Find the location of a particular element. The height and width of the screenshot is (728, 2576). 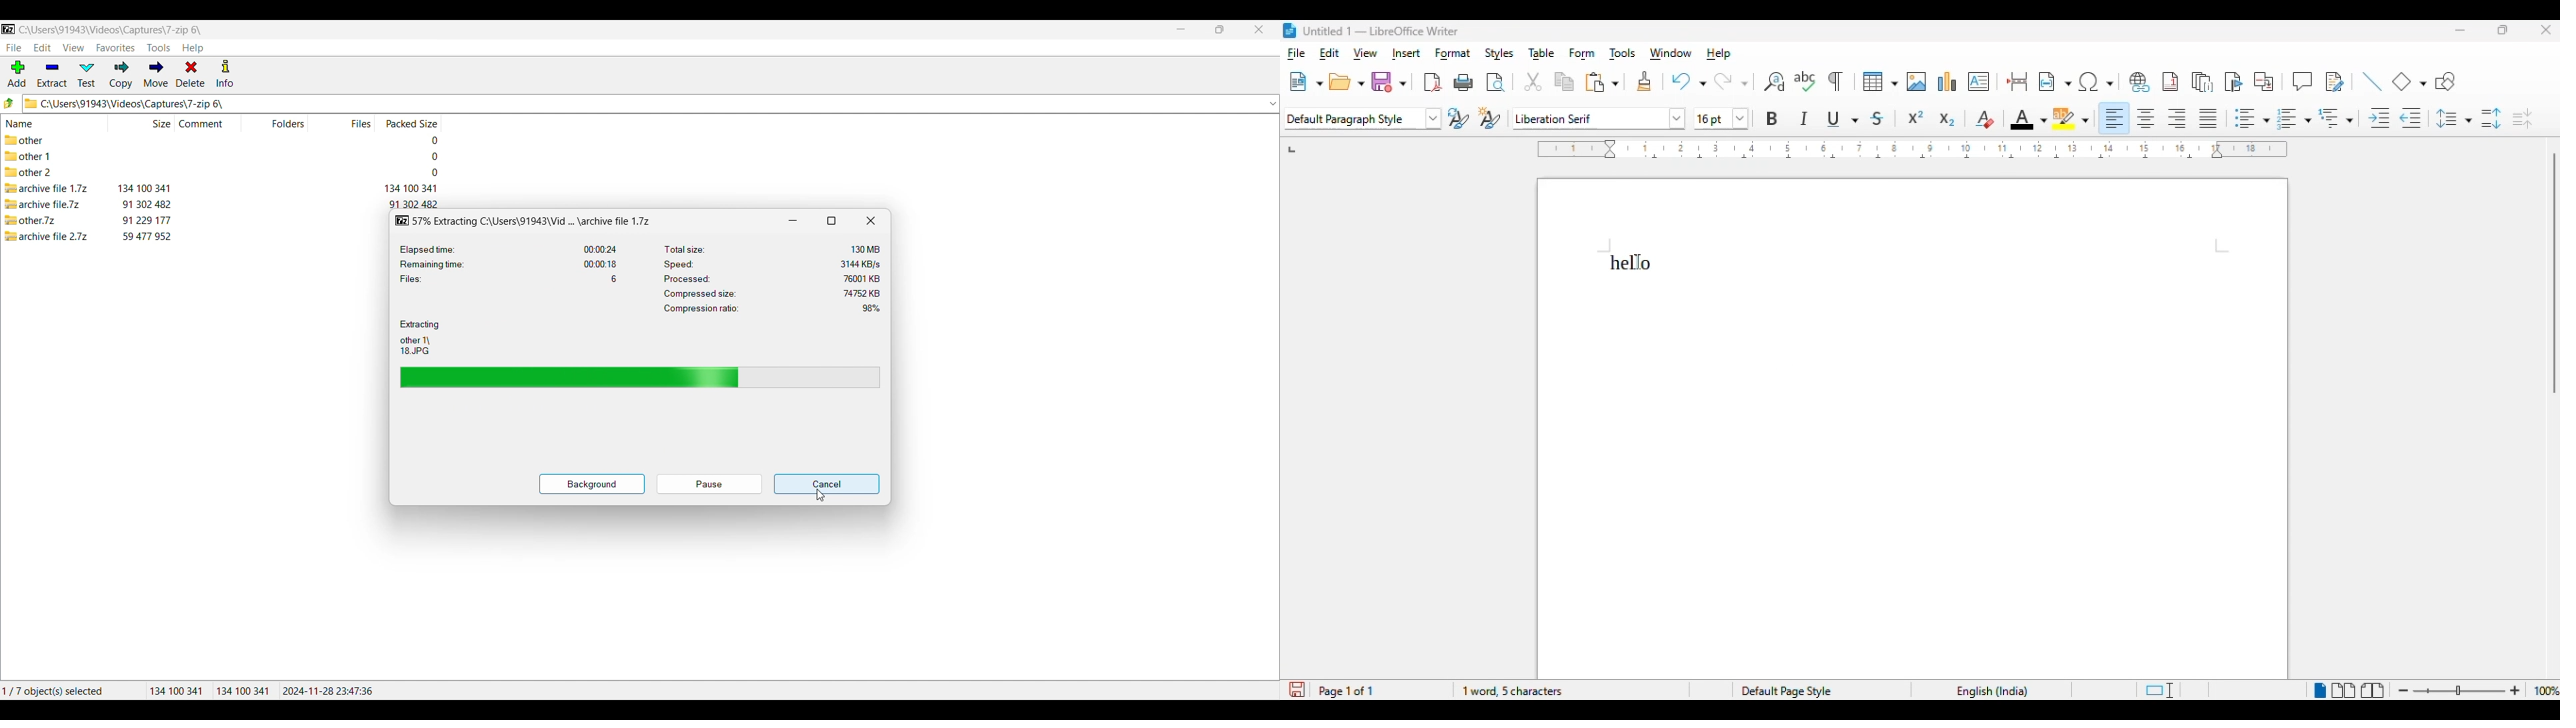

table is located at coordinates (1543, 53).